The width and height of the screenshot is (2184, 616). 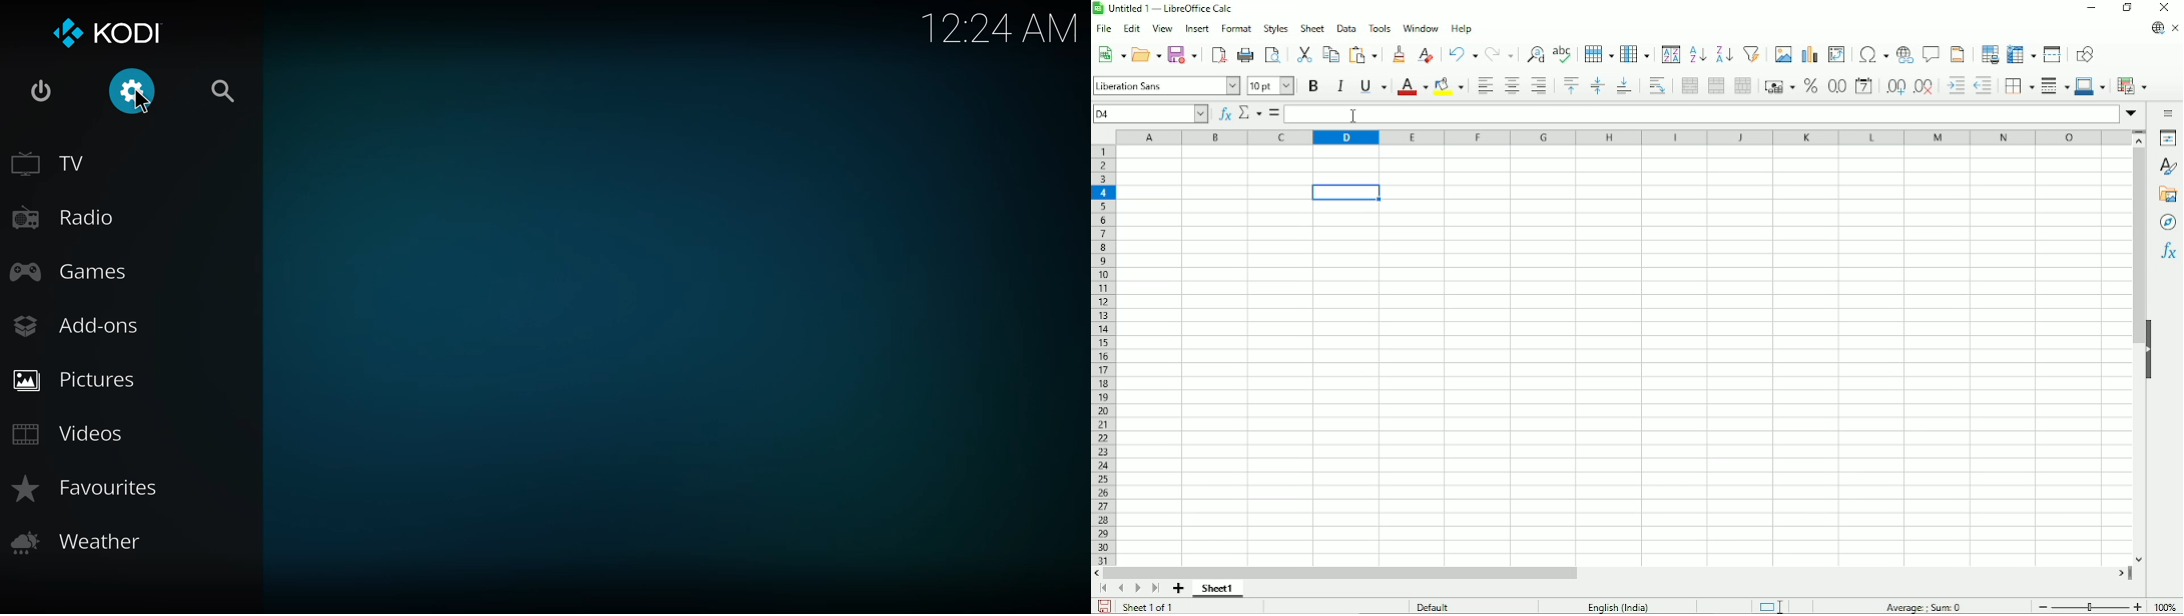 What do you see at coordinates (1690, 85) in the screenshot?
I see `Merge and center` at bounding box center [1690, 85].